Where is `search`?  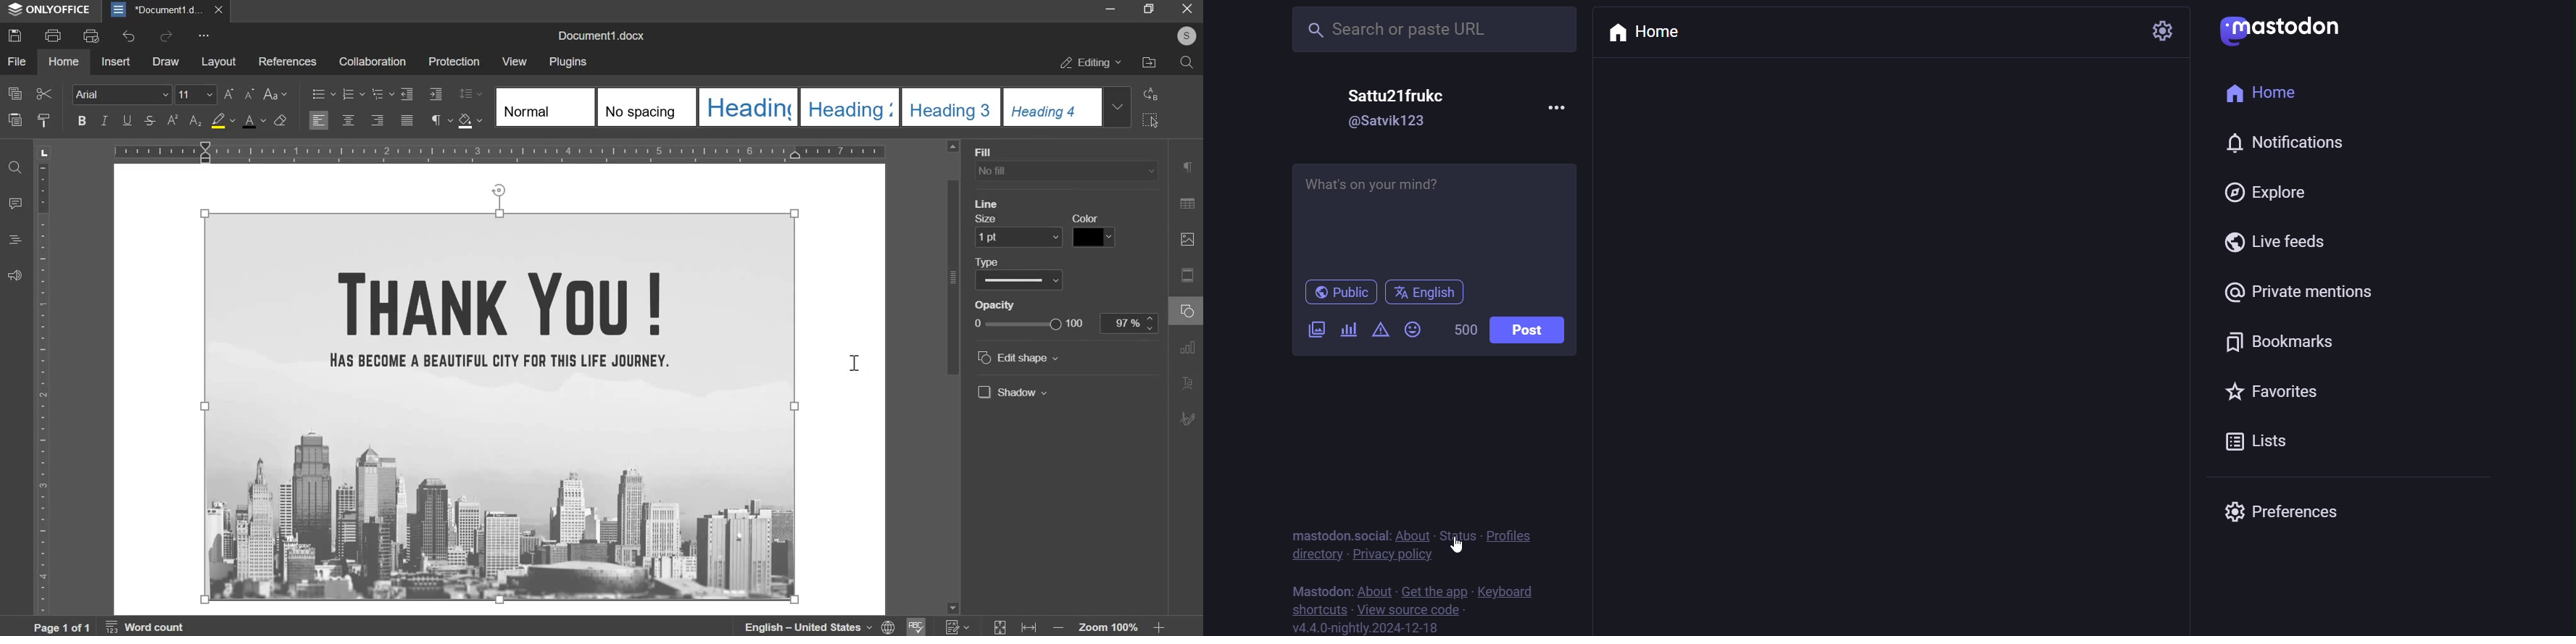
search is located at coordinates (1187, 62).